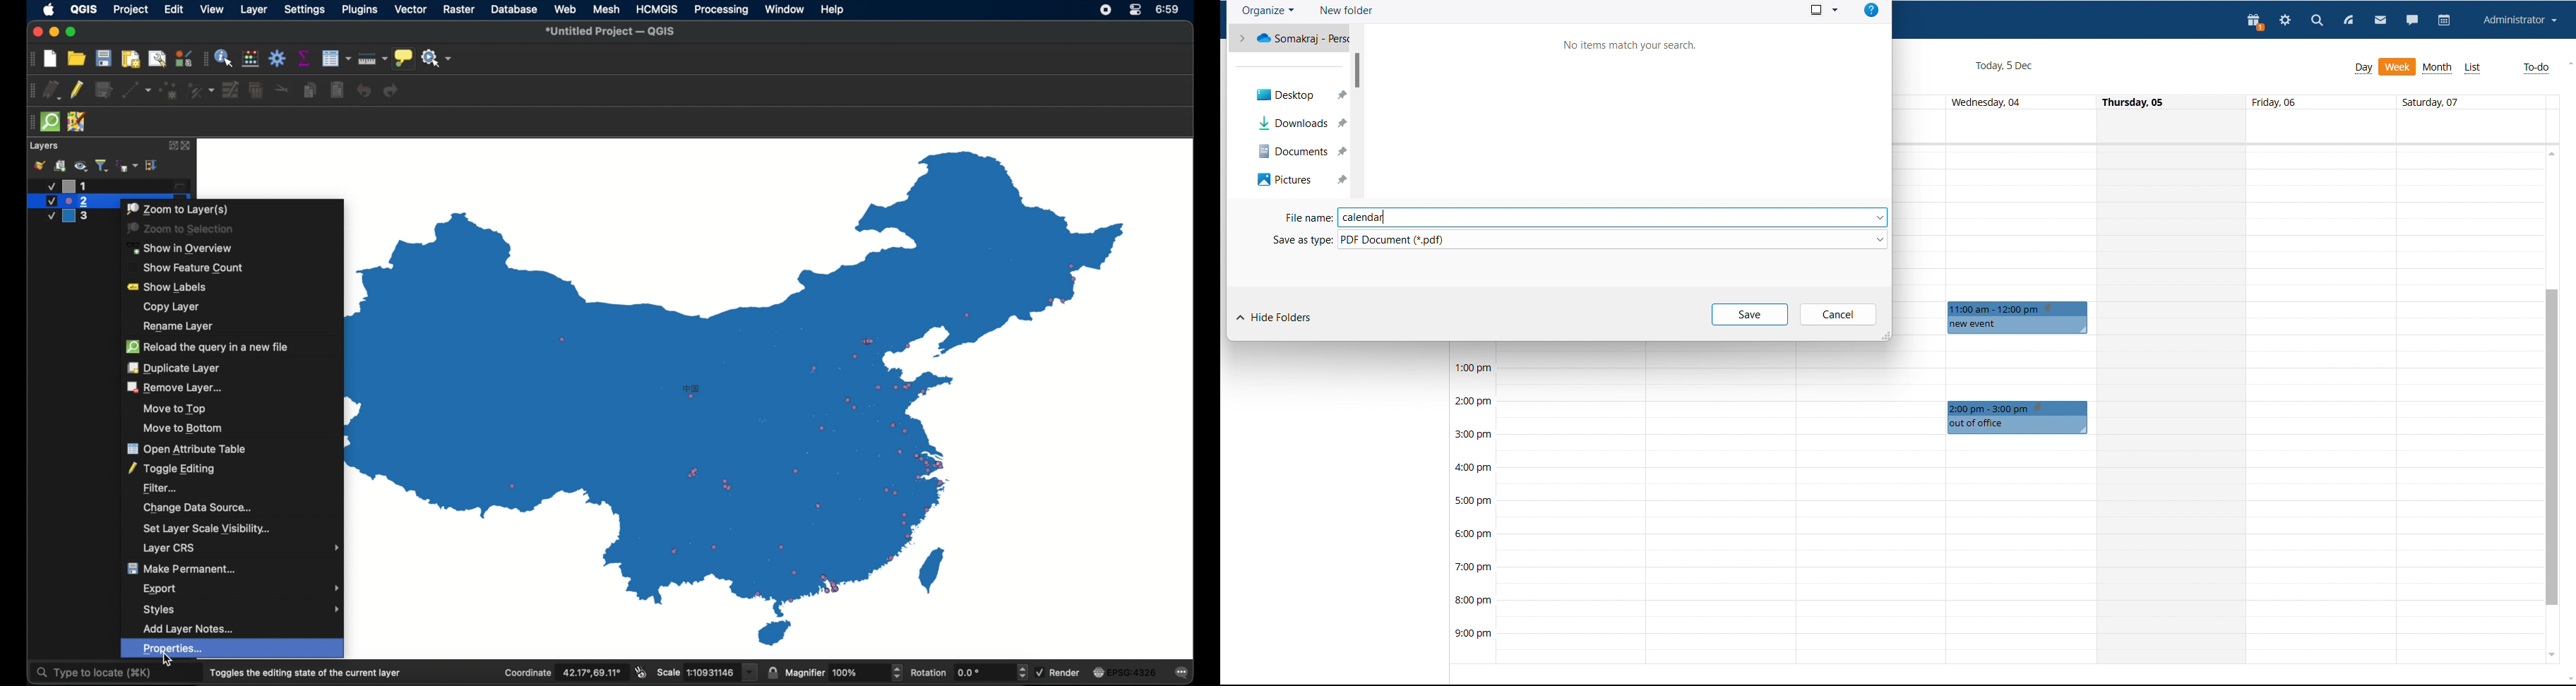 The height and width of the screenshot is (700, 2576). What do you see at coordinates (2223, 126) in the screenshot?
I see `allday events` at bounding box center [2223, 126].